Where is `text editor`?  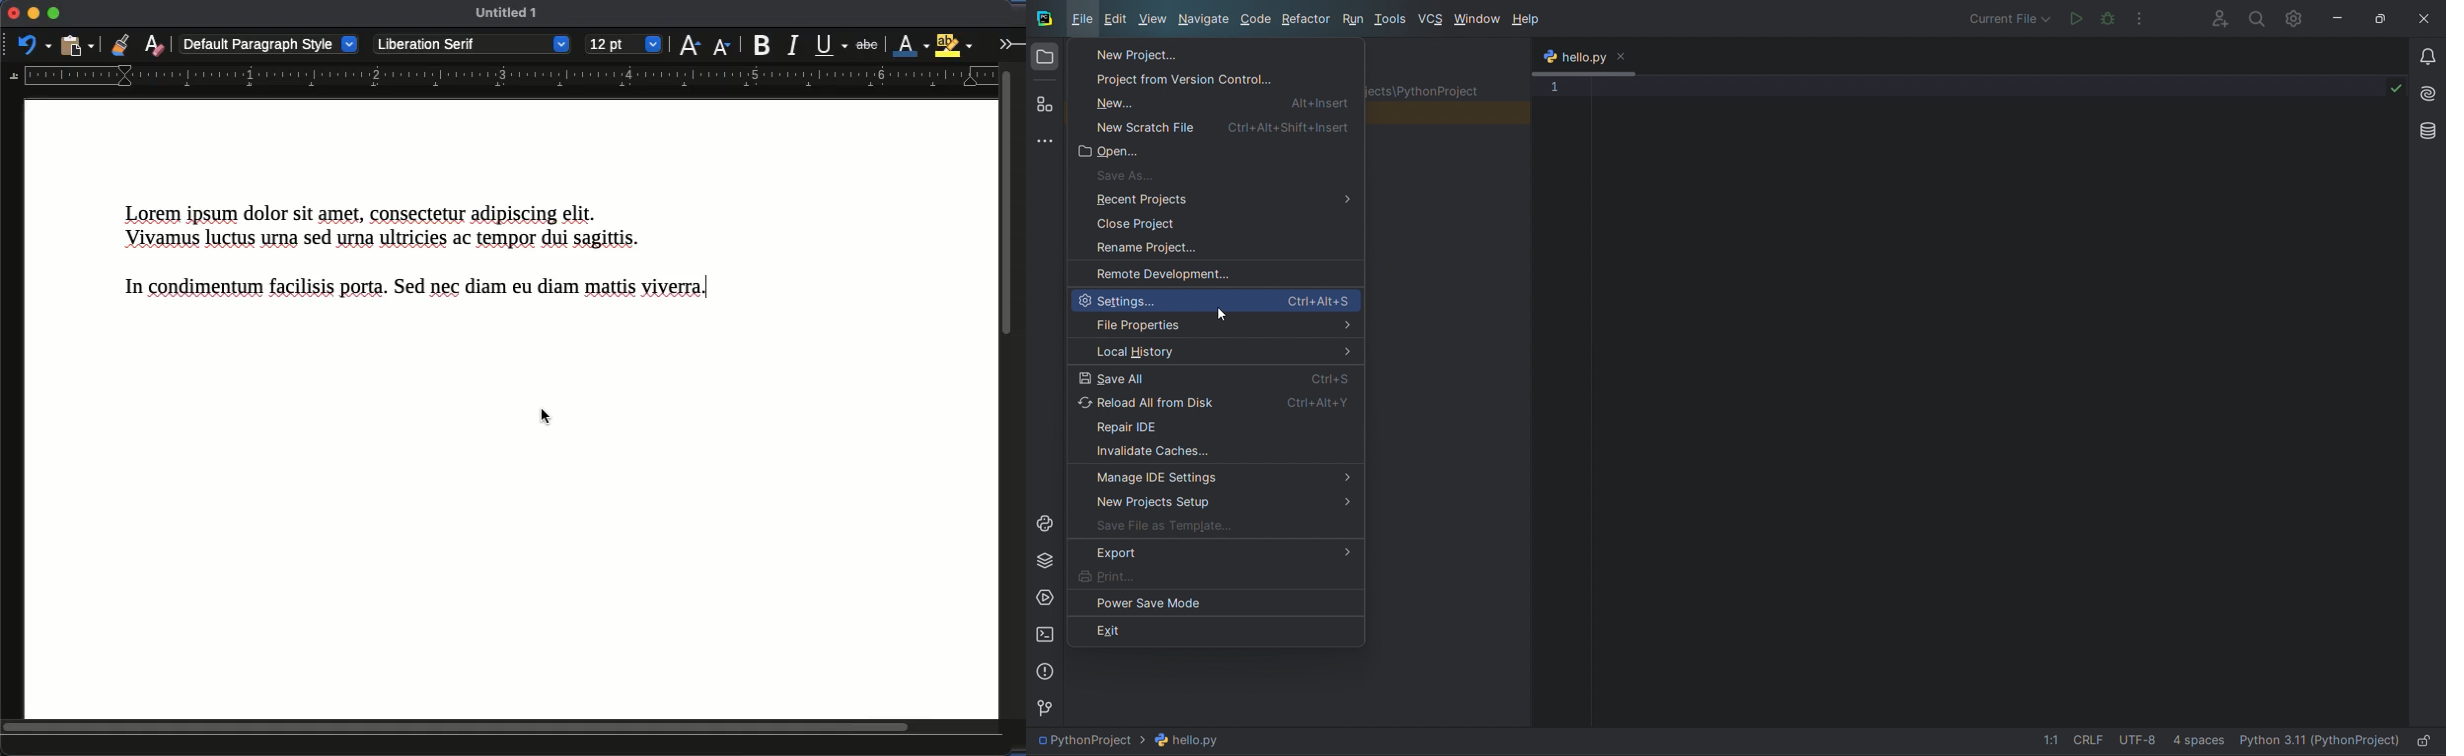
text editor is located at coordinates (1989, 396).